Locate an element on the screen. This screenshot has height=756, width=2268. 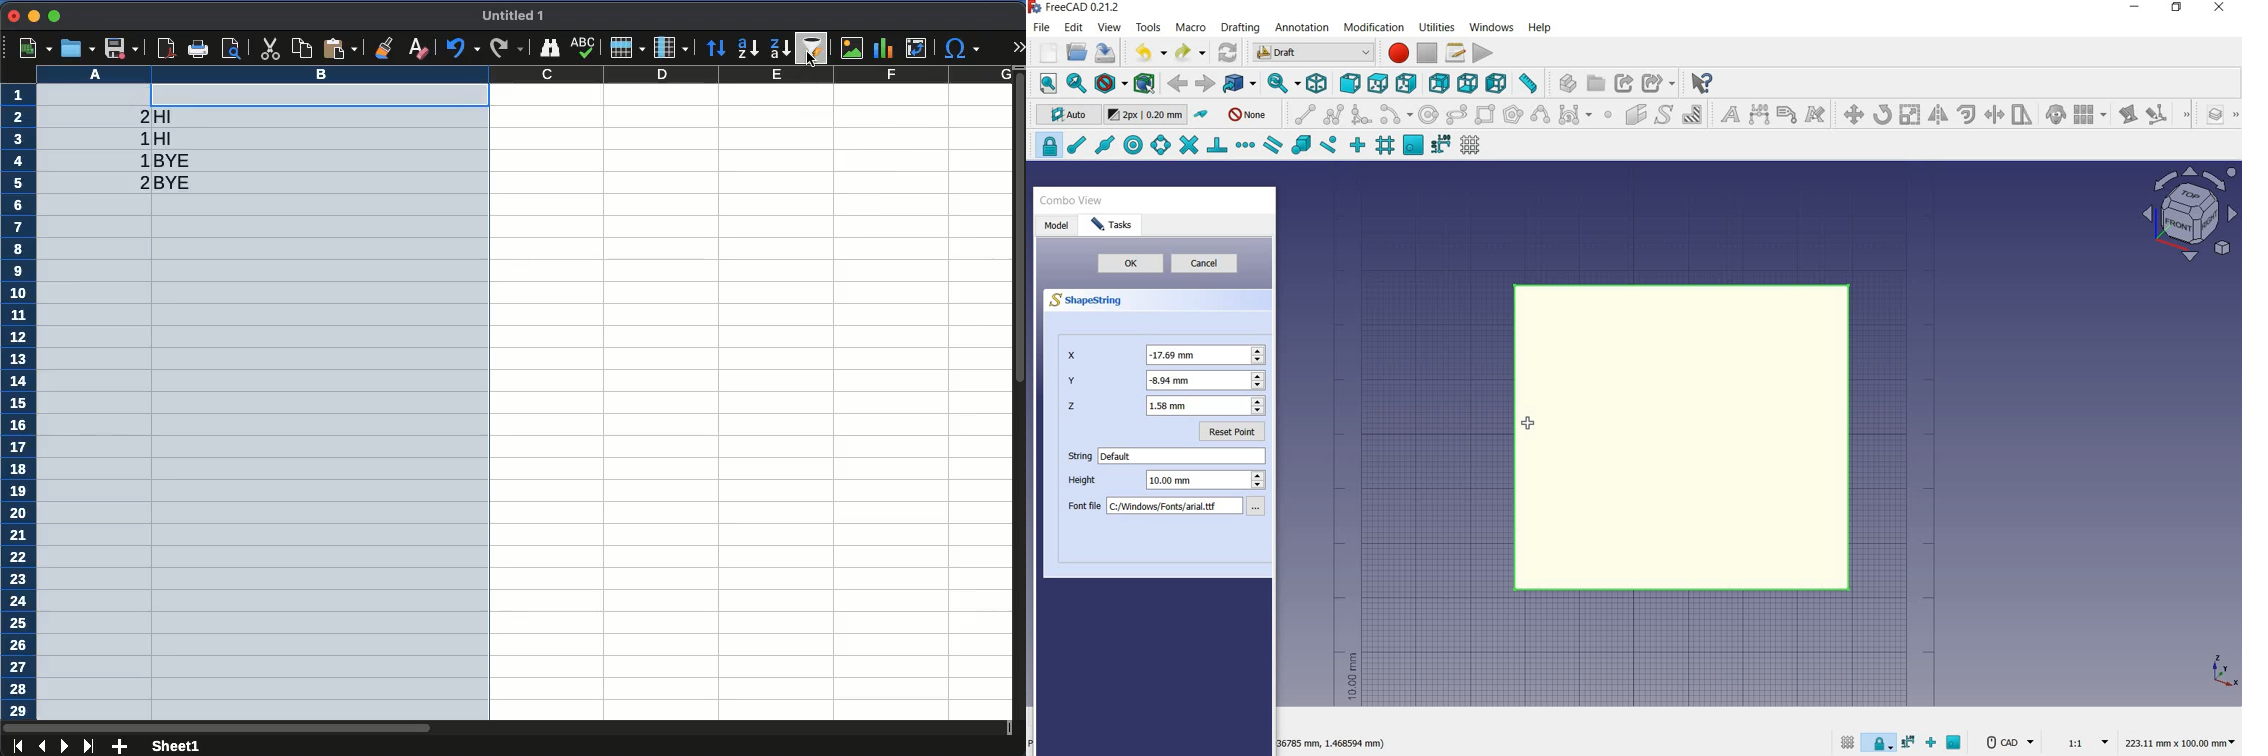
clone formatting is located at coordinates (385, 47).